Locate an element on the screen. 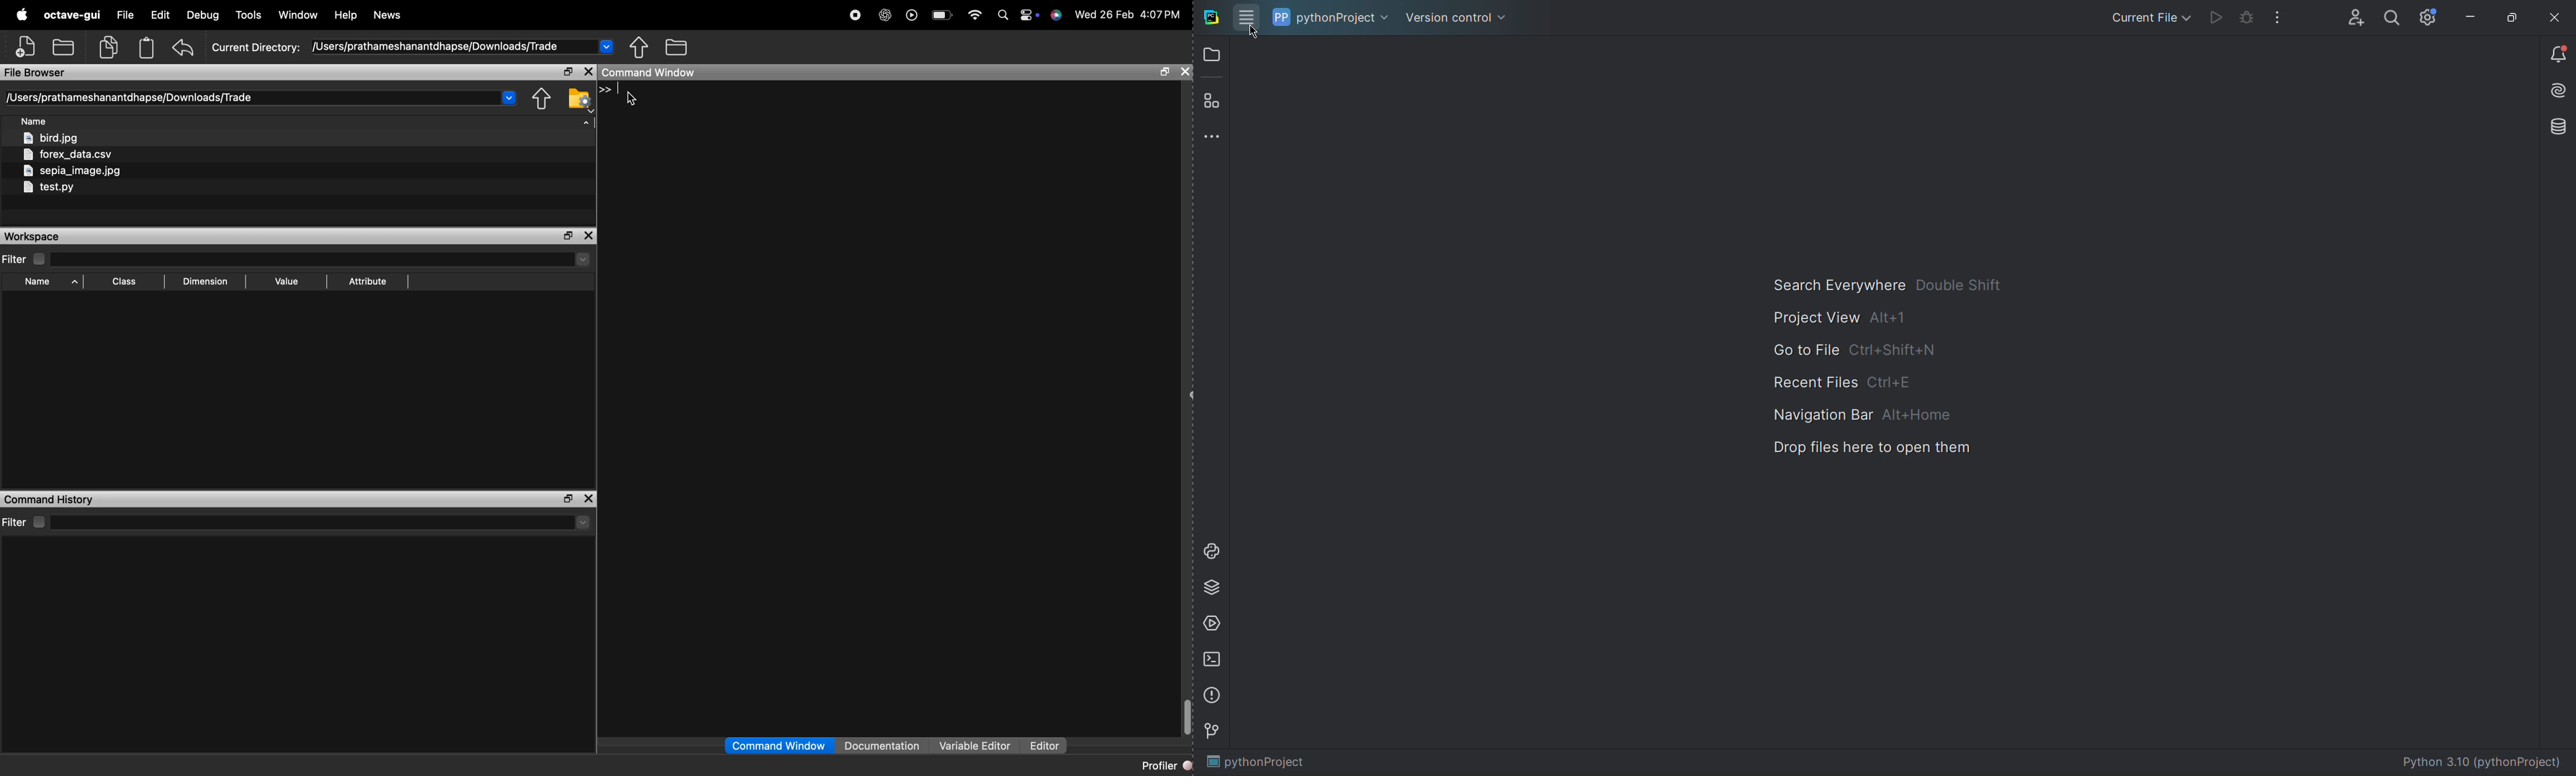  cursor is located at coordinates (633, 98).